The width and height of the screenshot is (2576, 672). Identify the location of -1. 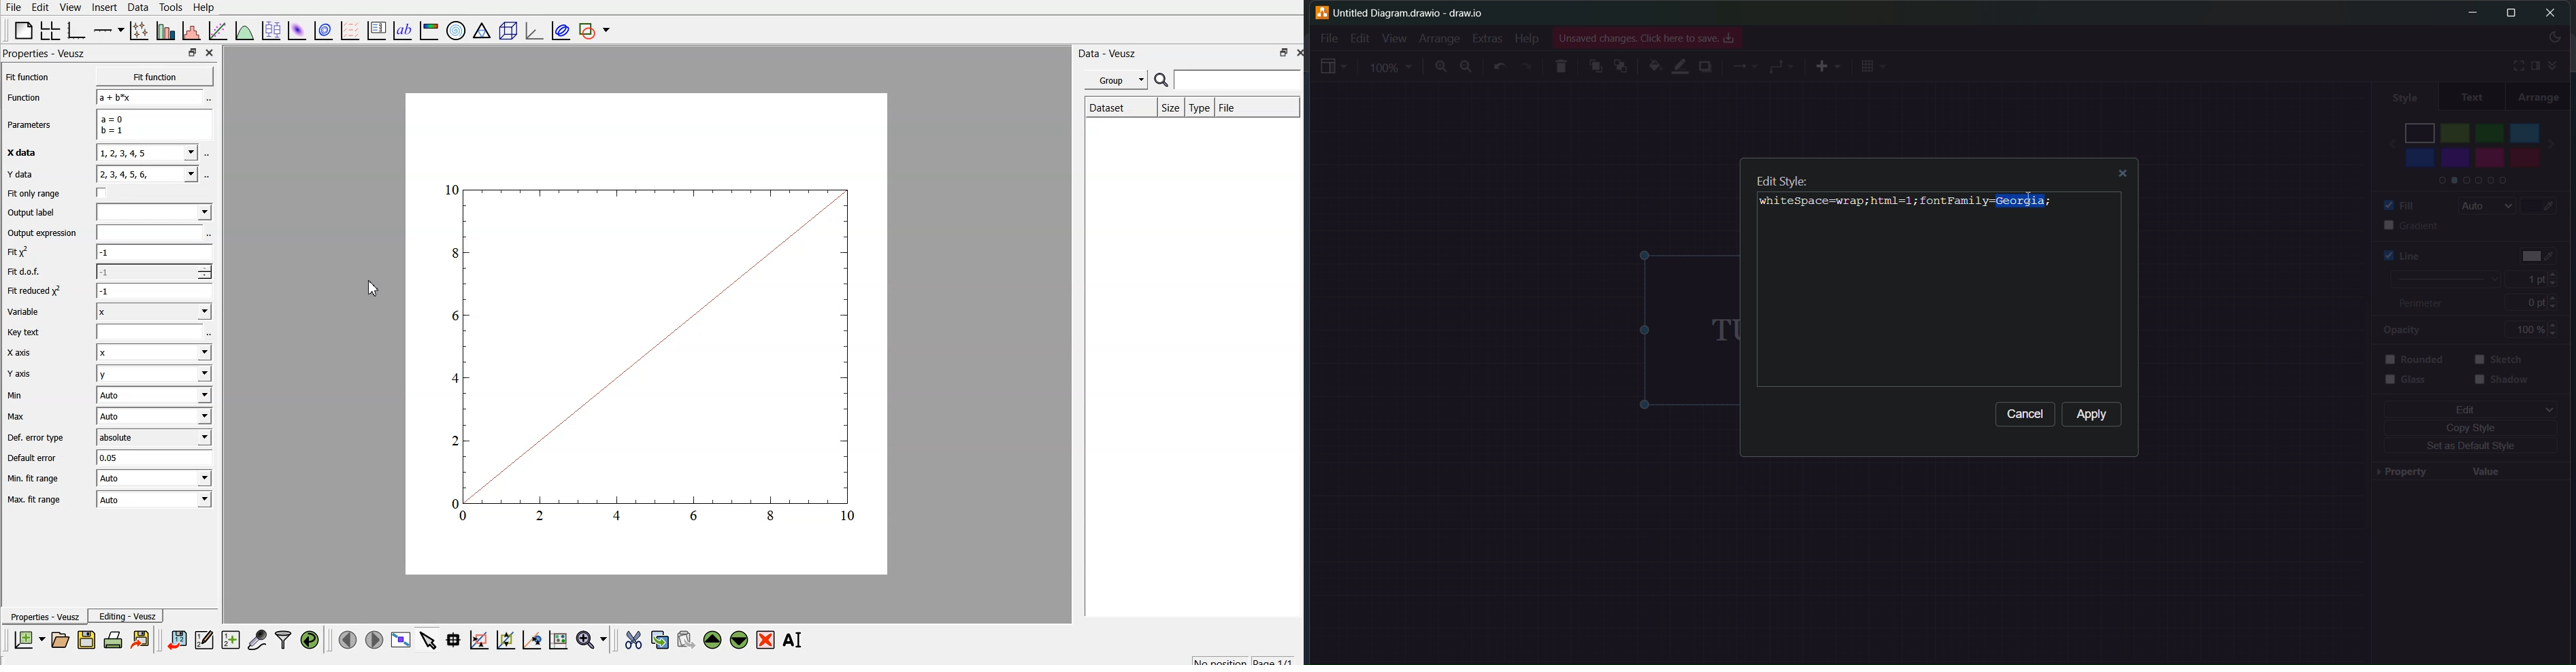
(153, 253).